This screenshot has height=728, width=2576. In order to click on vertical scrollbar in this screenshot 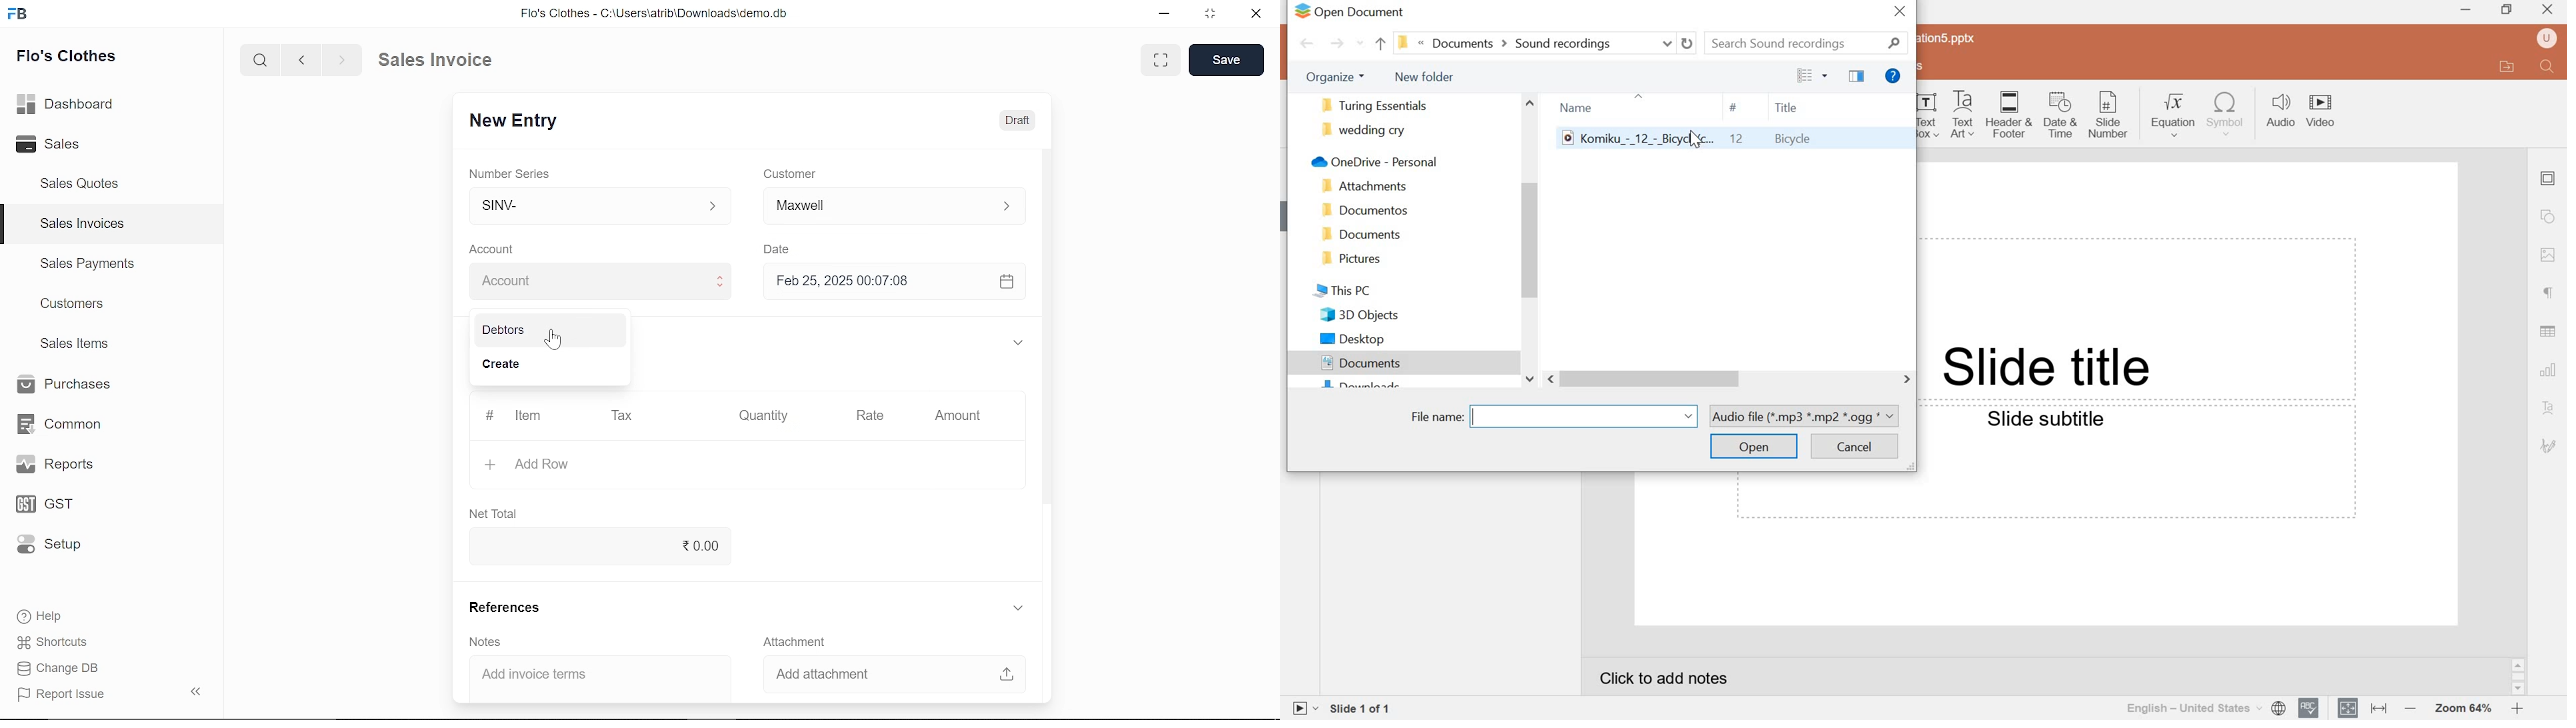, I will do `click(1050, 325)`.